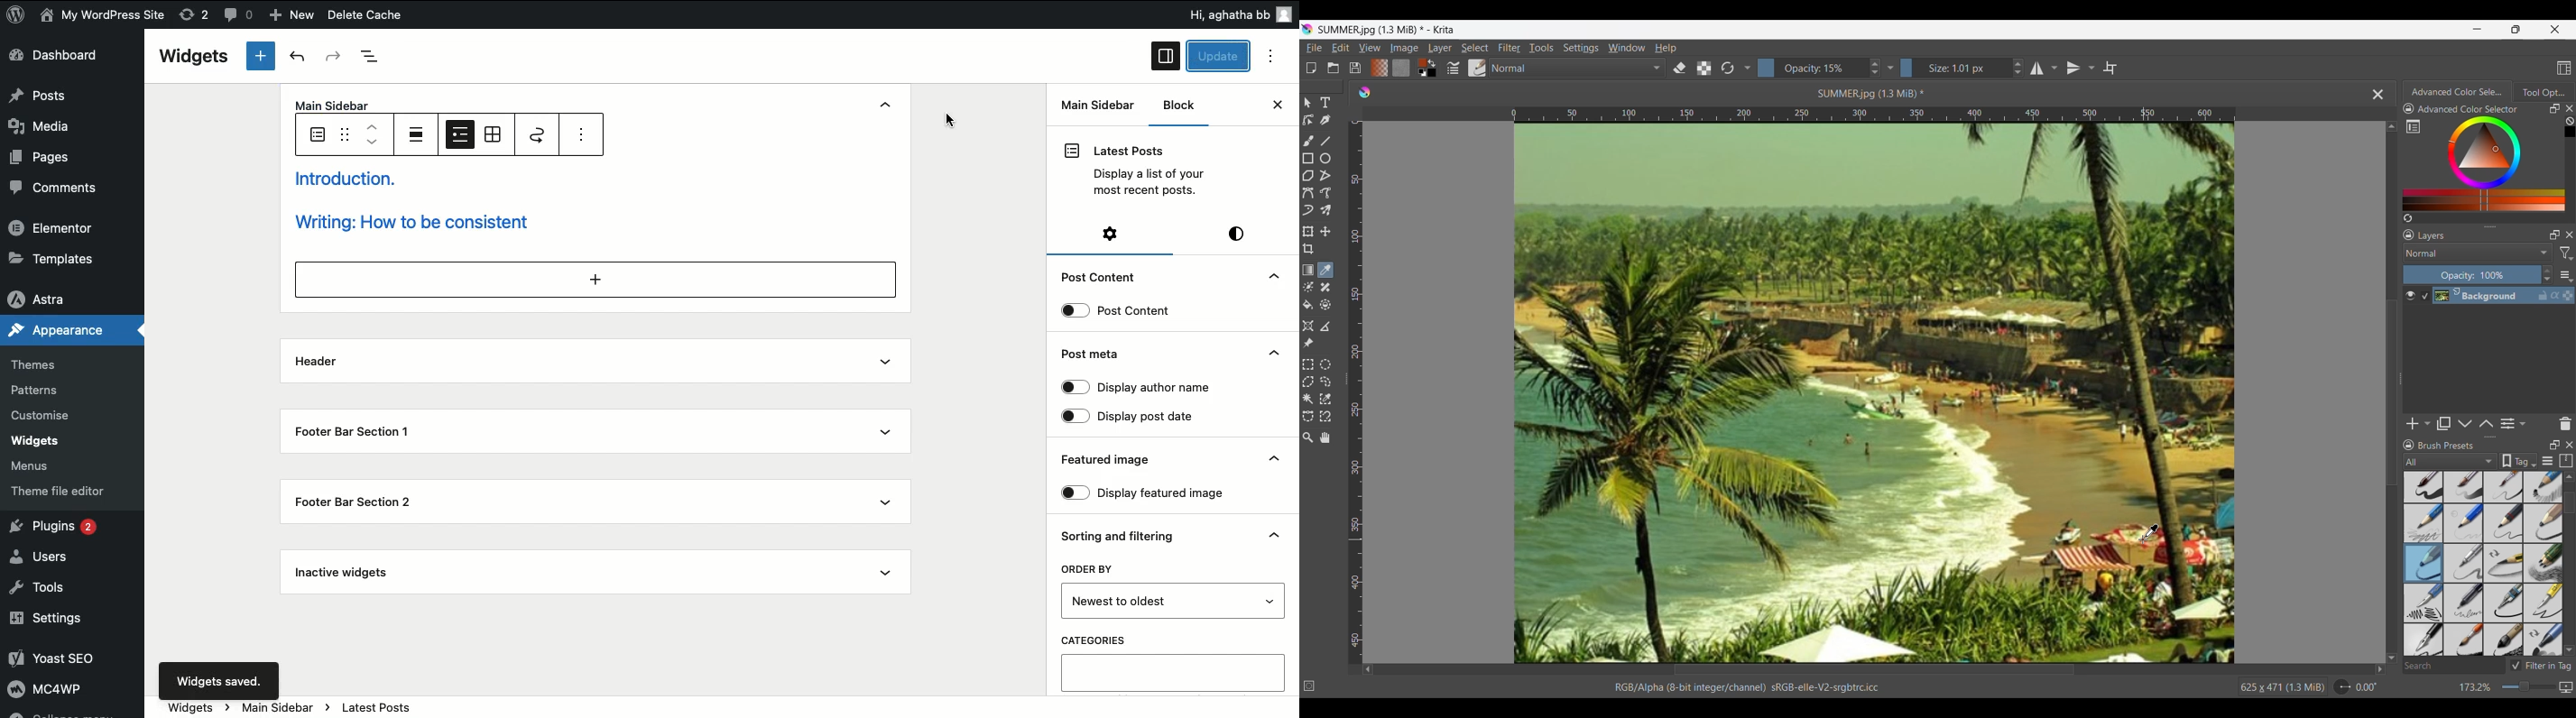 The image size is (2576, 728). I want to click on Assistant tool, so click(1309, 326).